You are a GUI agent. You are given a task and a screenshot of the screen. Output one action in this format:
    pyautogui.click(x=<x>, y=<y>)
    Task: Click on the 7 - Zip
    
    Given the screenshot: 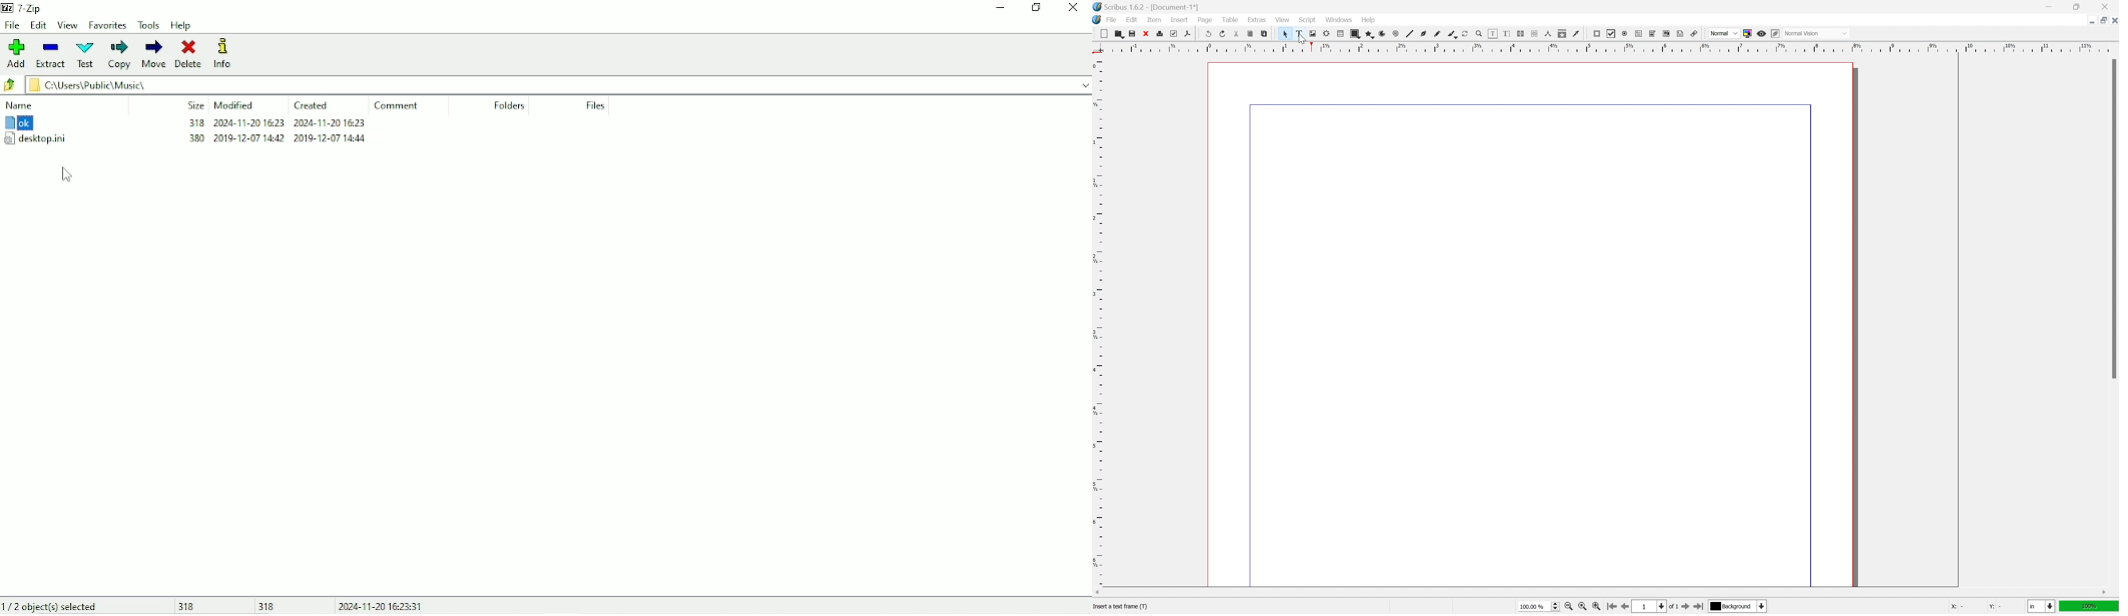 What is the action you would take?
    pyautogui.click(x=25, y=7)
    